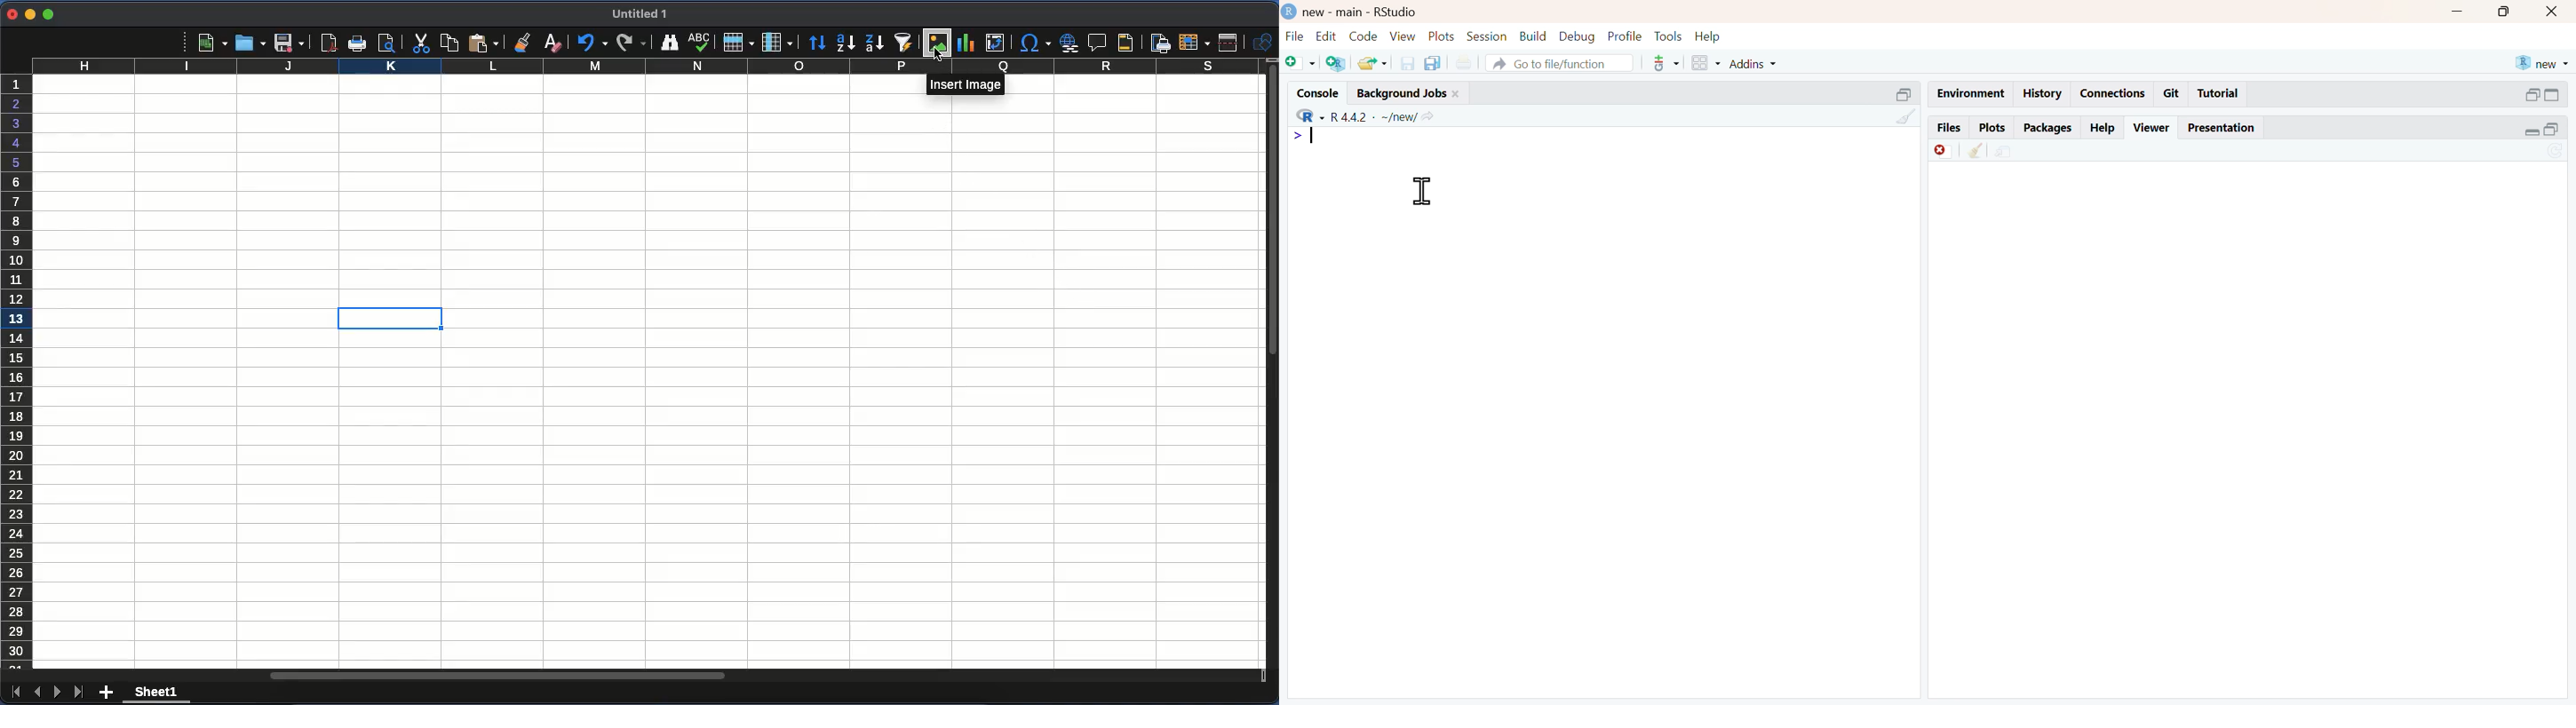 The image size is (2576, 728). What do you see at coordinates (1370, 63) in the screenshot?
I see `open existing file` at bounding box center [1370, 63].